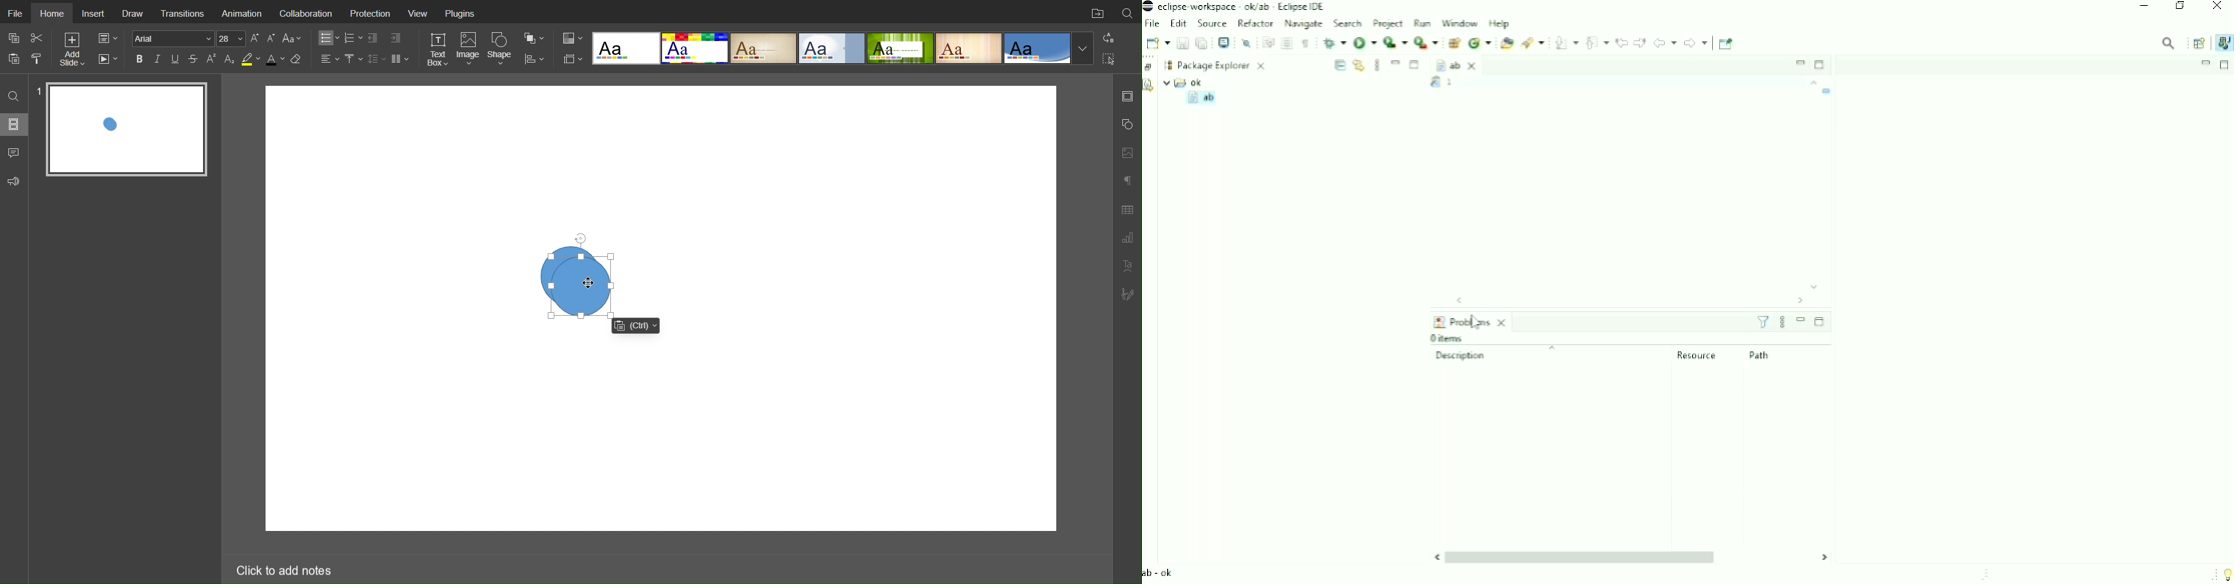 The image size is (2240, 588). I want to click on copy, so click(16, 39).